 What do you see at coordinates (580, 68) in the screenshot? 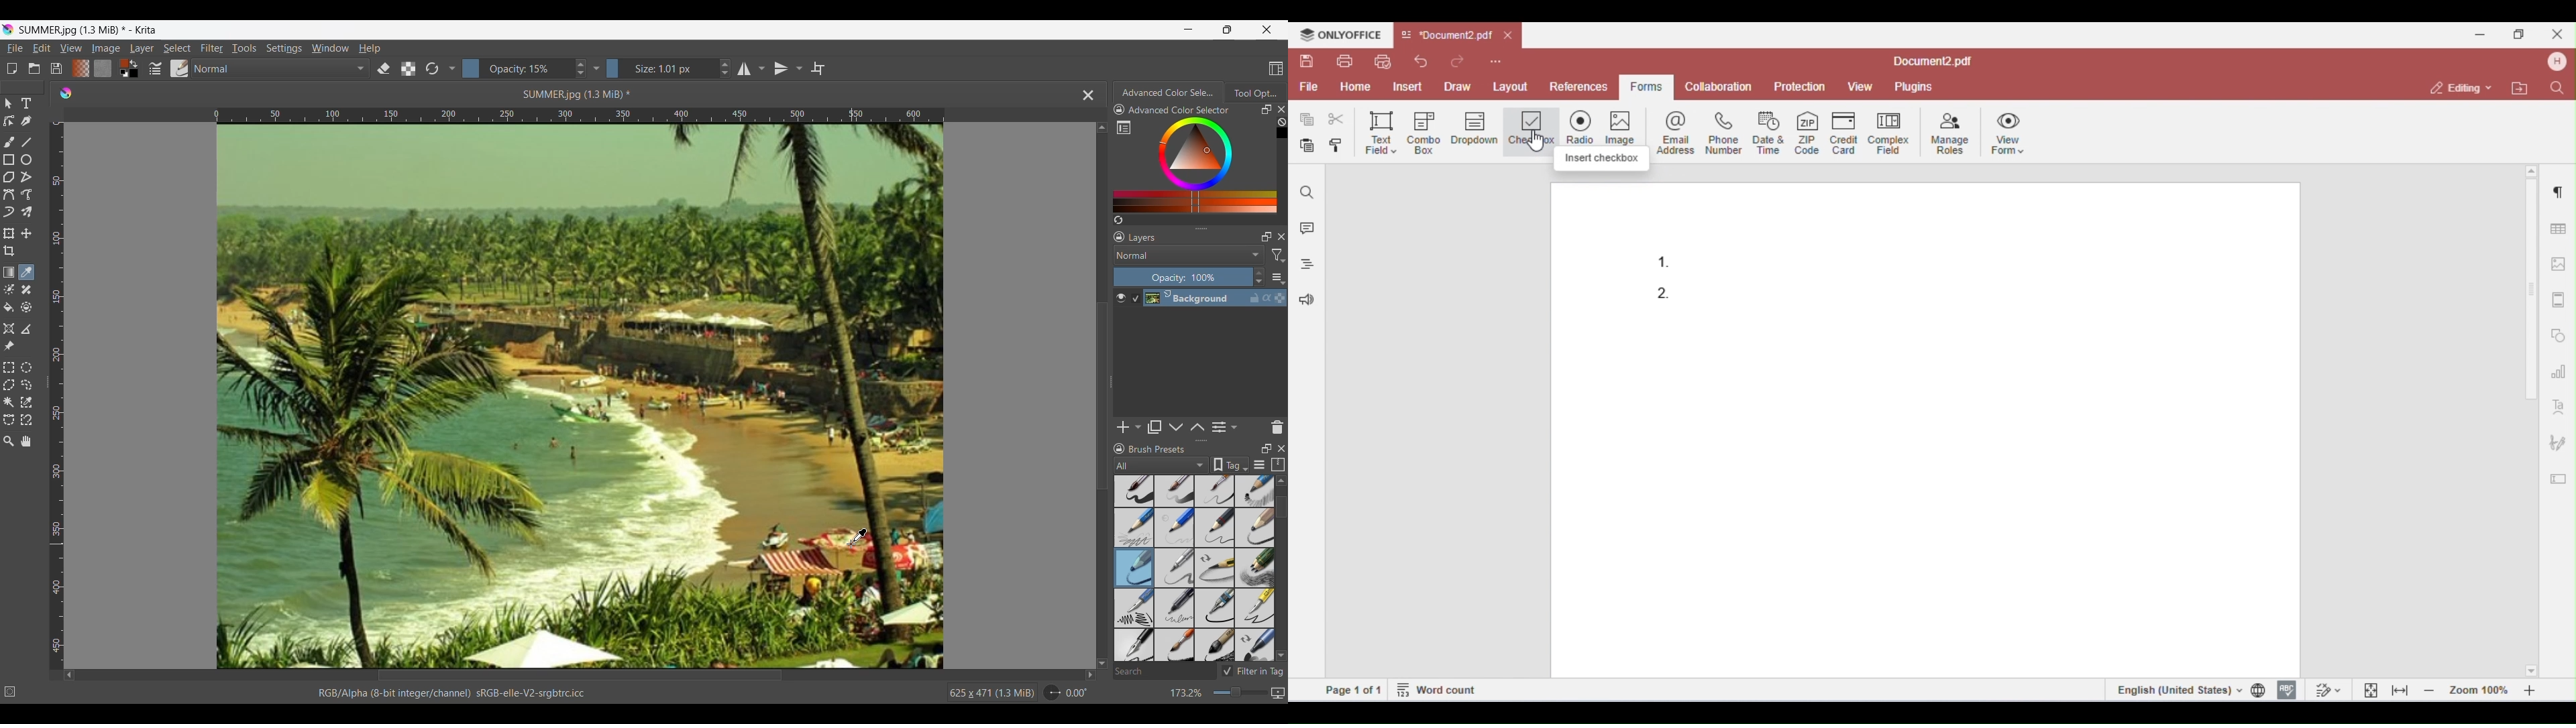
I see `Increase/Decrease Opacity` at bounding box center [580, 68].